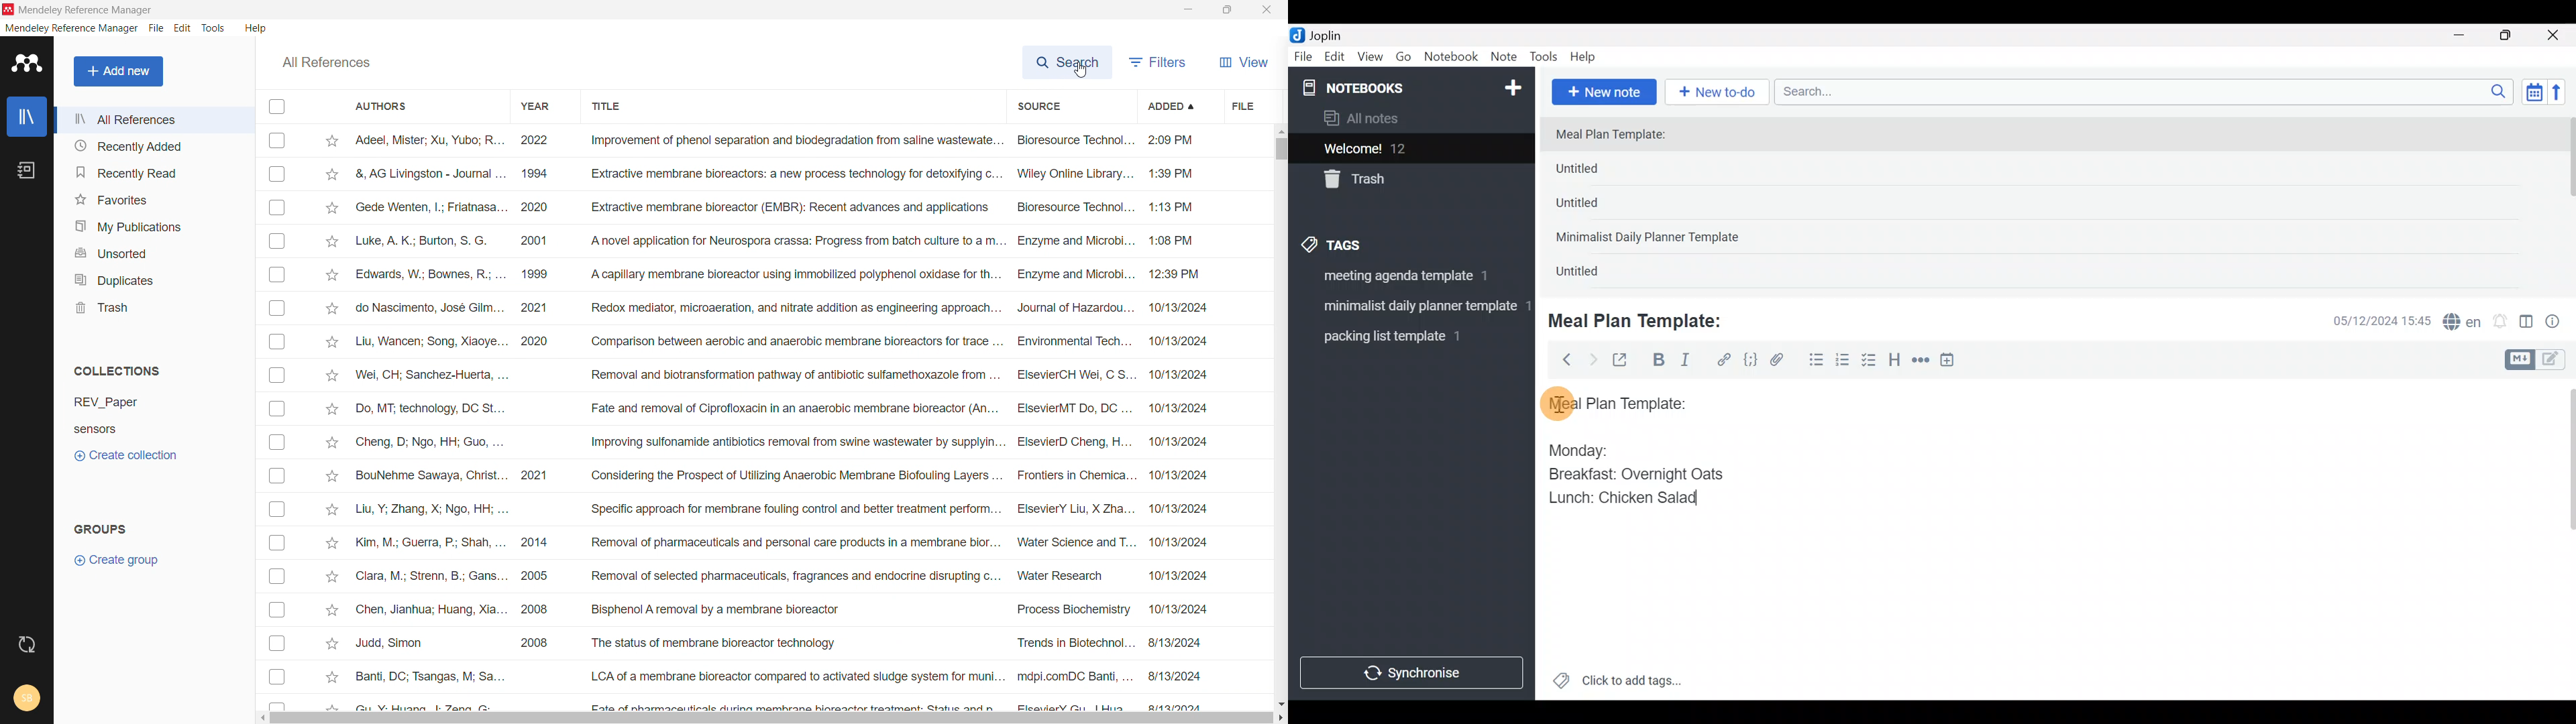 The height and width of the screenshot is (728, 2576). What do you see at coordinates (798, 206) in the screenshot?
I see `Gsede Wenten, |; Friatnasa... 2020 Extractive membrane bioreactor (EMBR): Recent advances and applications Bioresource Technol... 1:13 PM` at bounding box center [798, 206].